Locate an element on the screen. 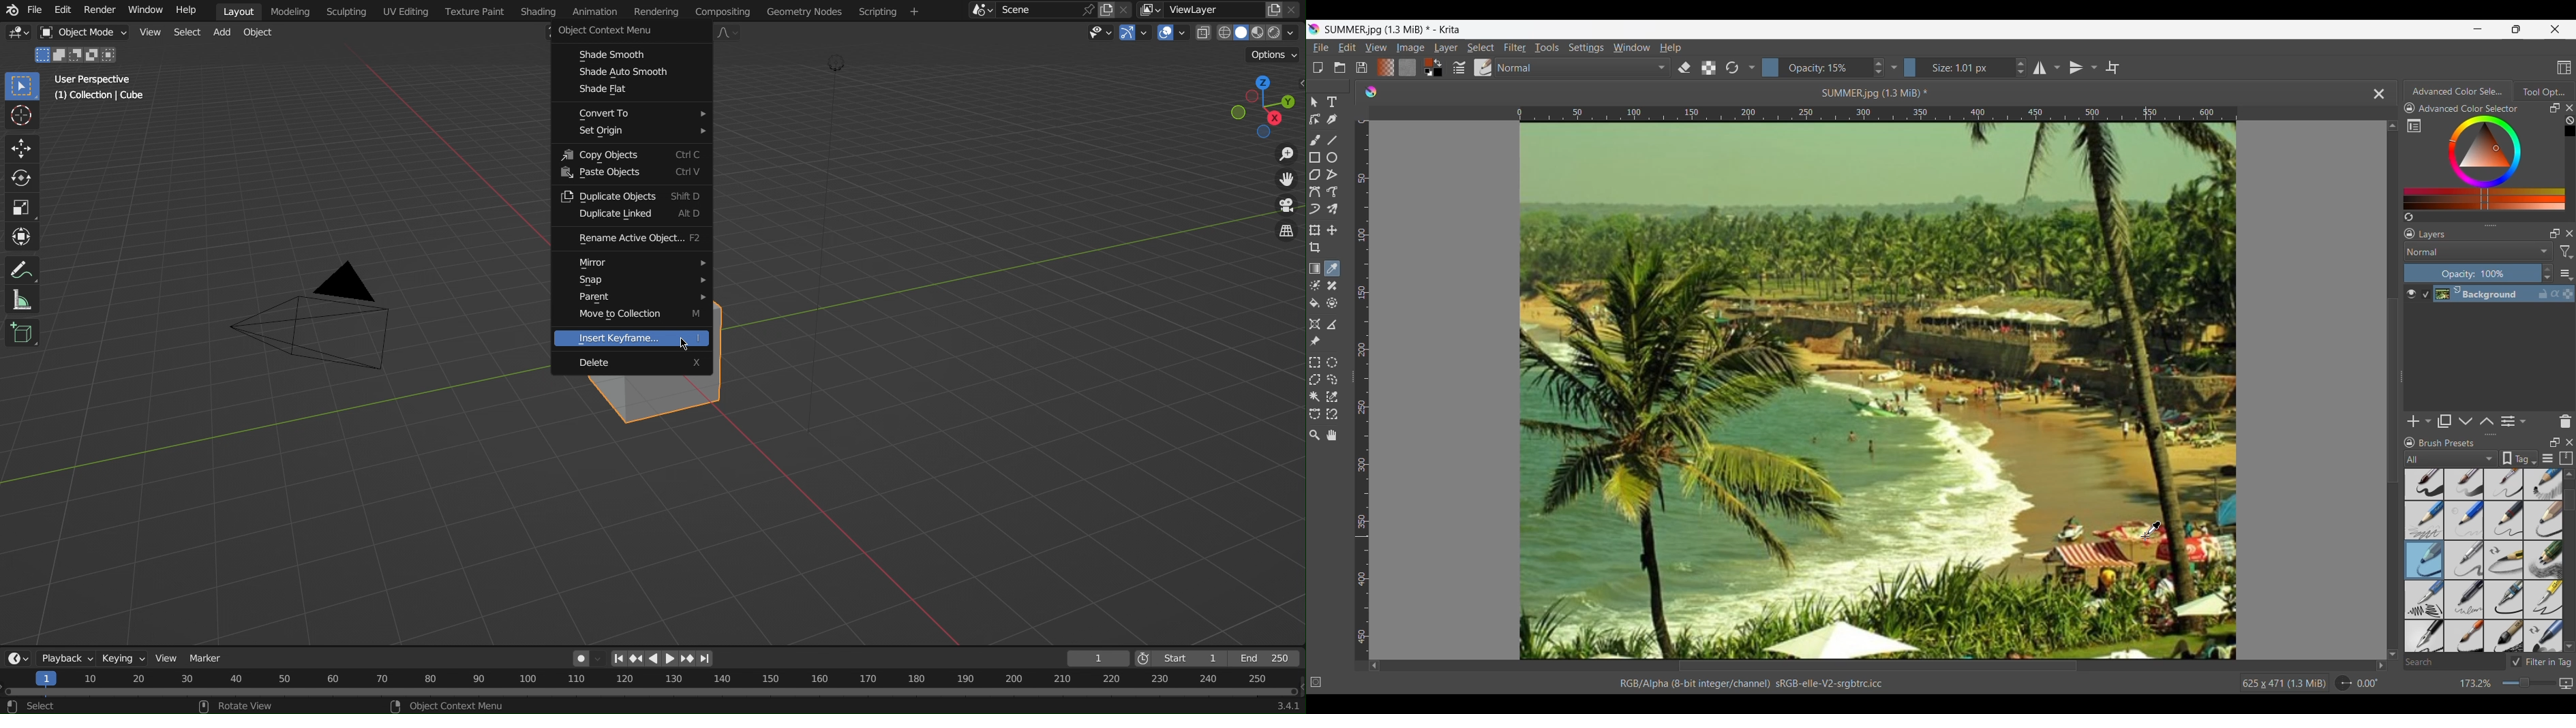  Current Frame is located at coordinates (1097, 658).